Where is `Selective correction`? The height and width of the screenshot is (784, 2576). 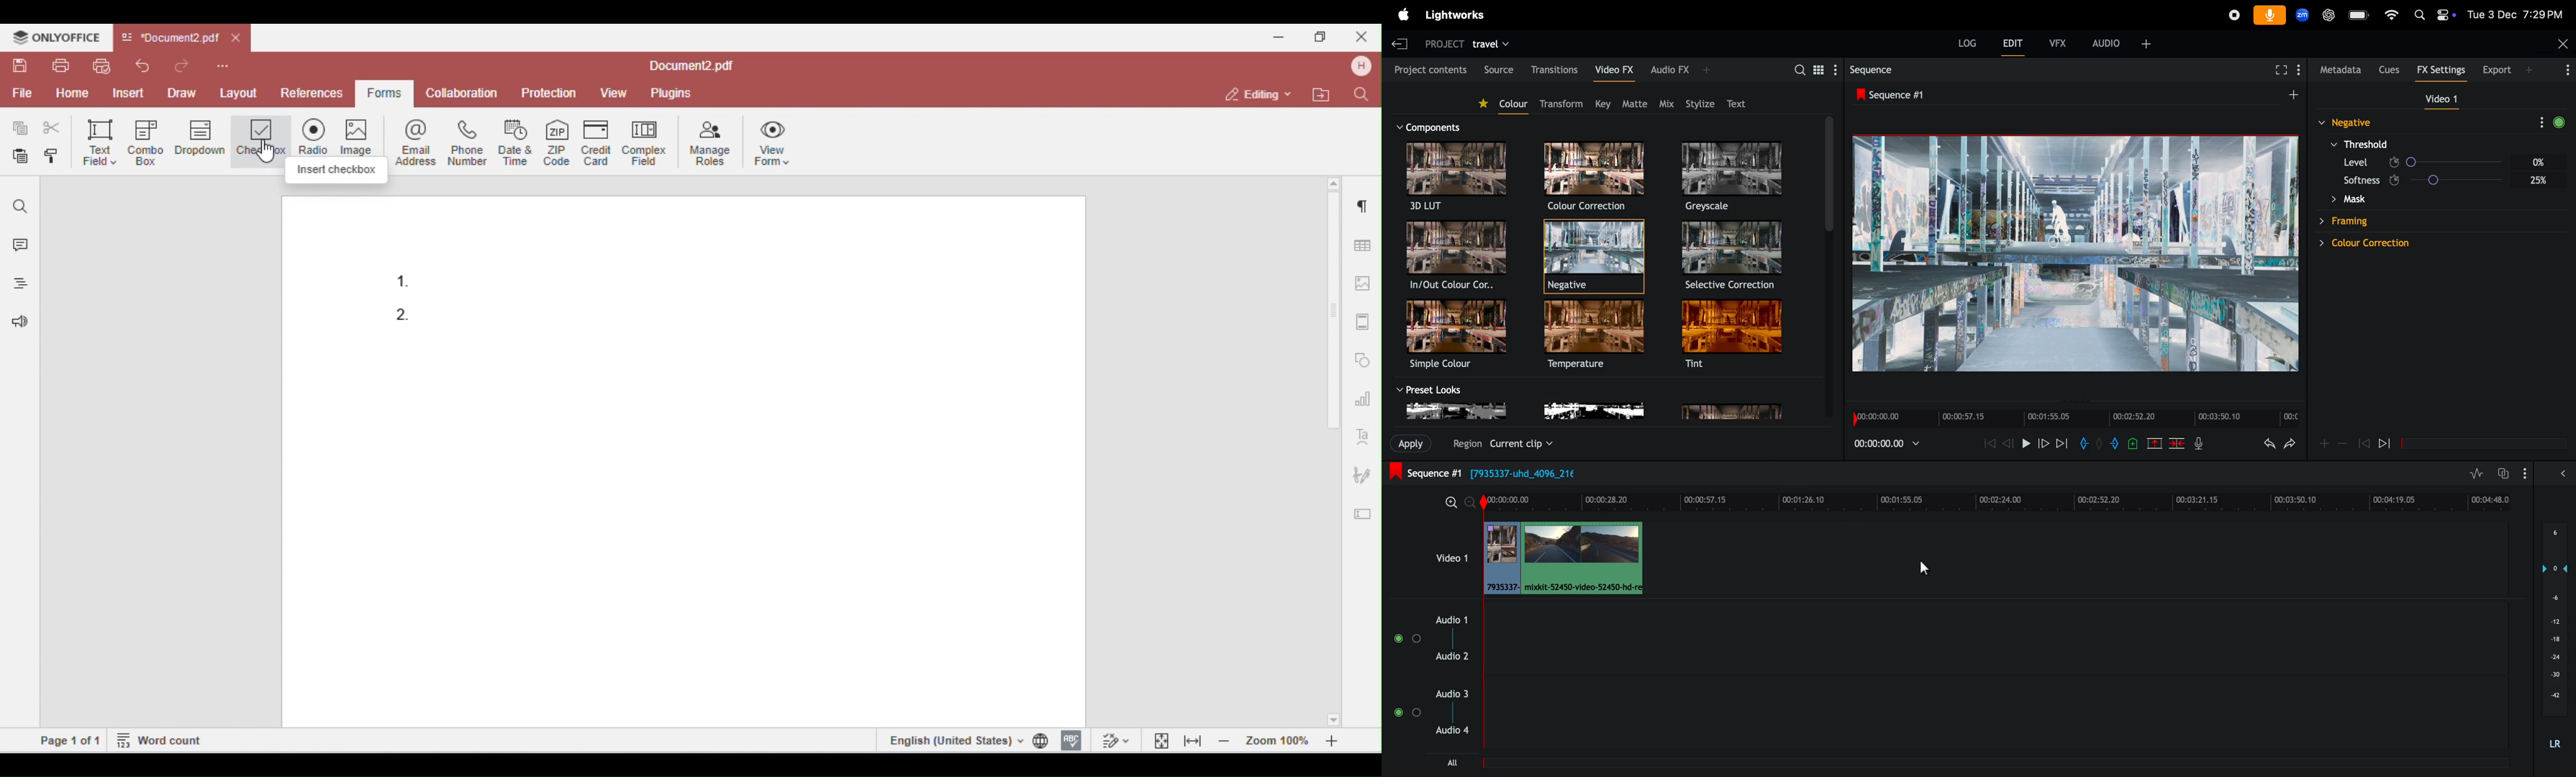 Selective correction is located at coordinates (1733, 258).